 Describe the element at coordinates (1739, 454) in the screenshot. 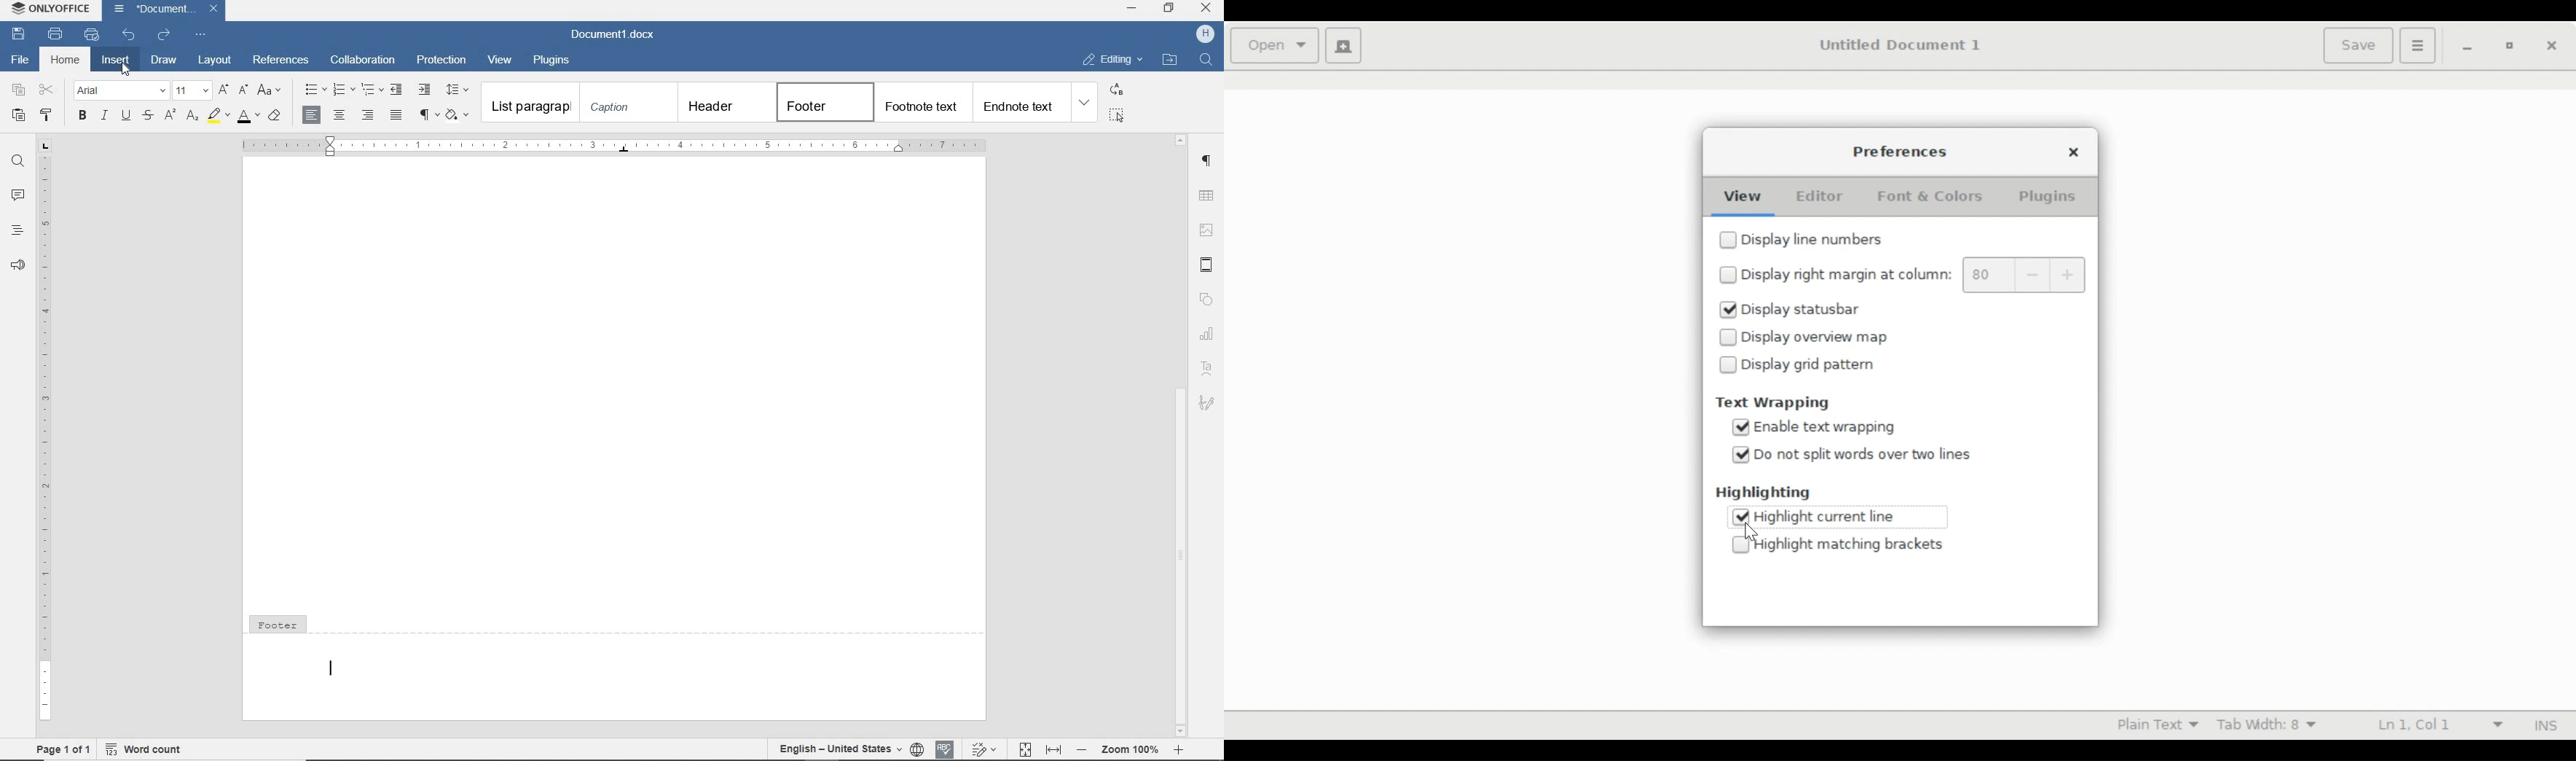

I see `checked checkbox` at that location.